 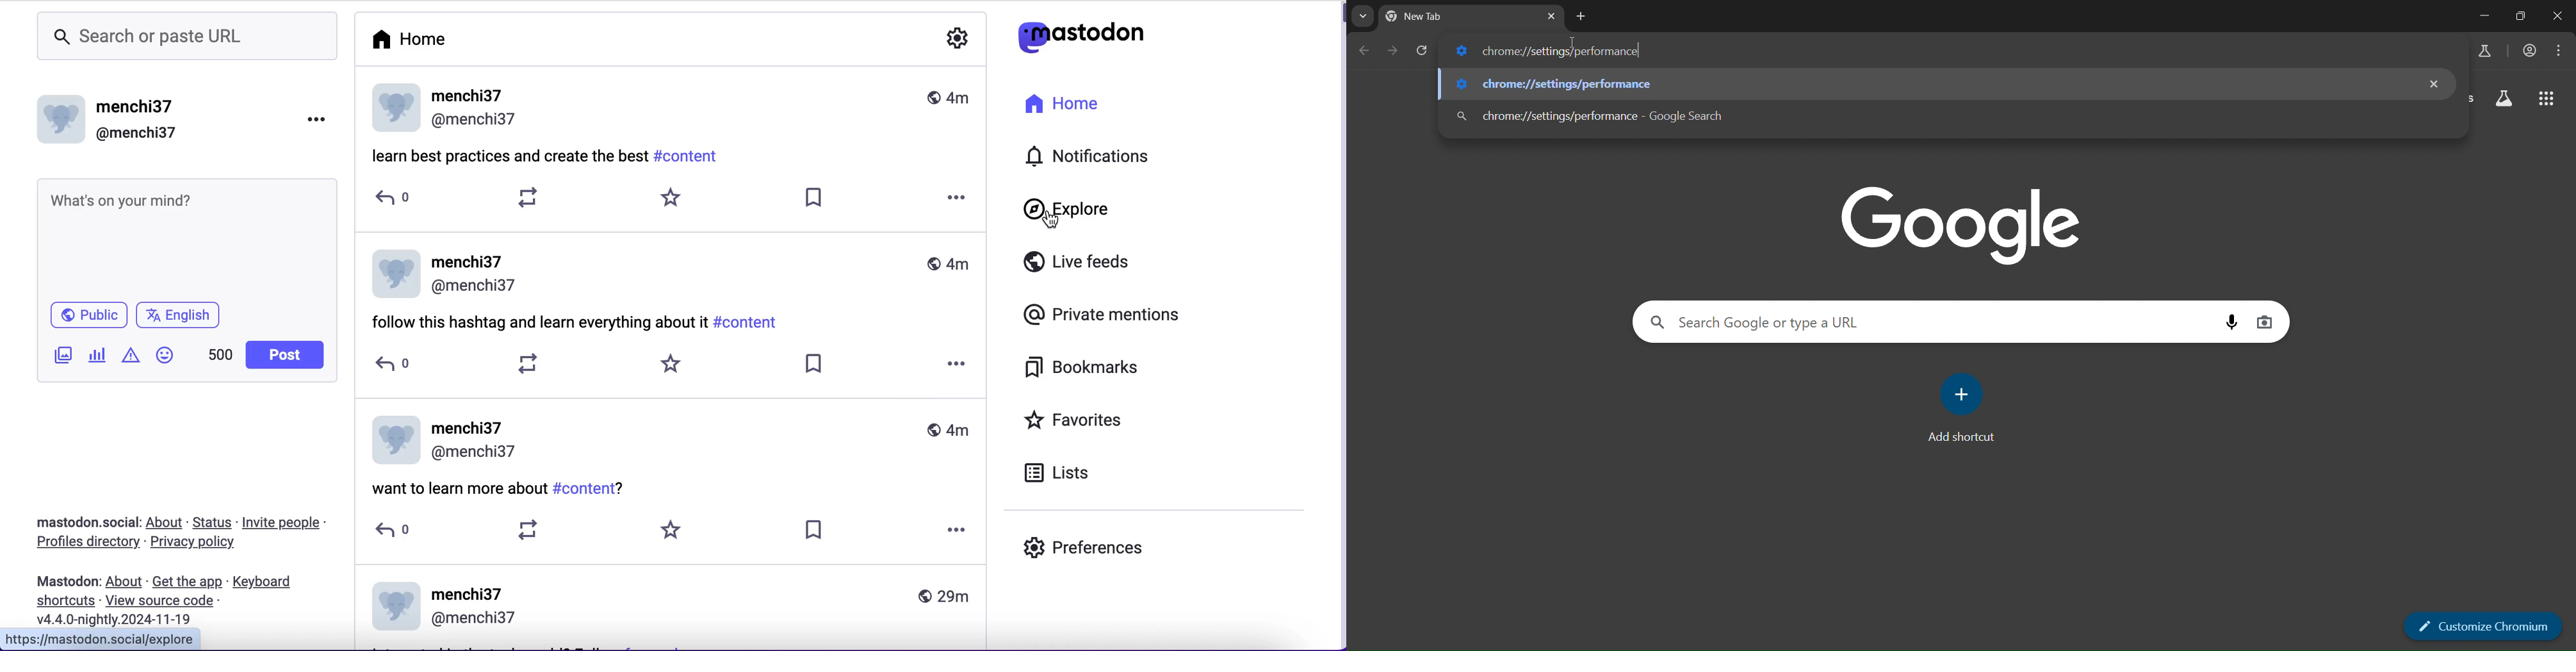 I want to click on reply, so click(x=393, y=529).